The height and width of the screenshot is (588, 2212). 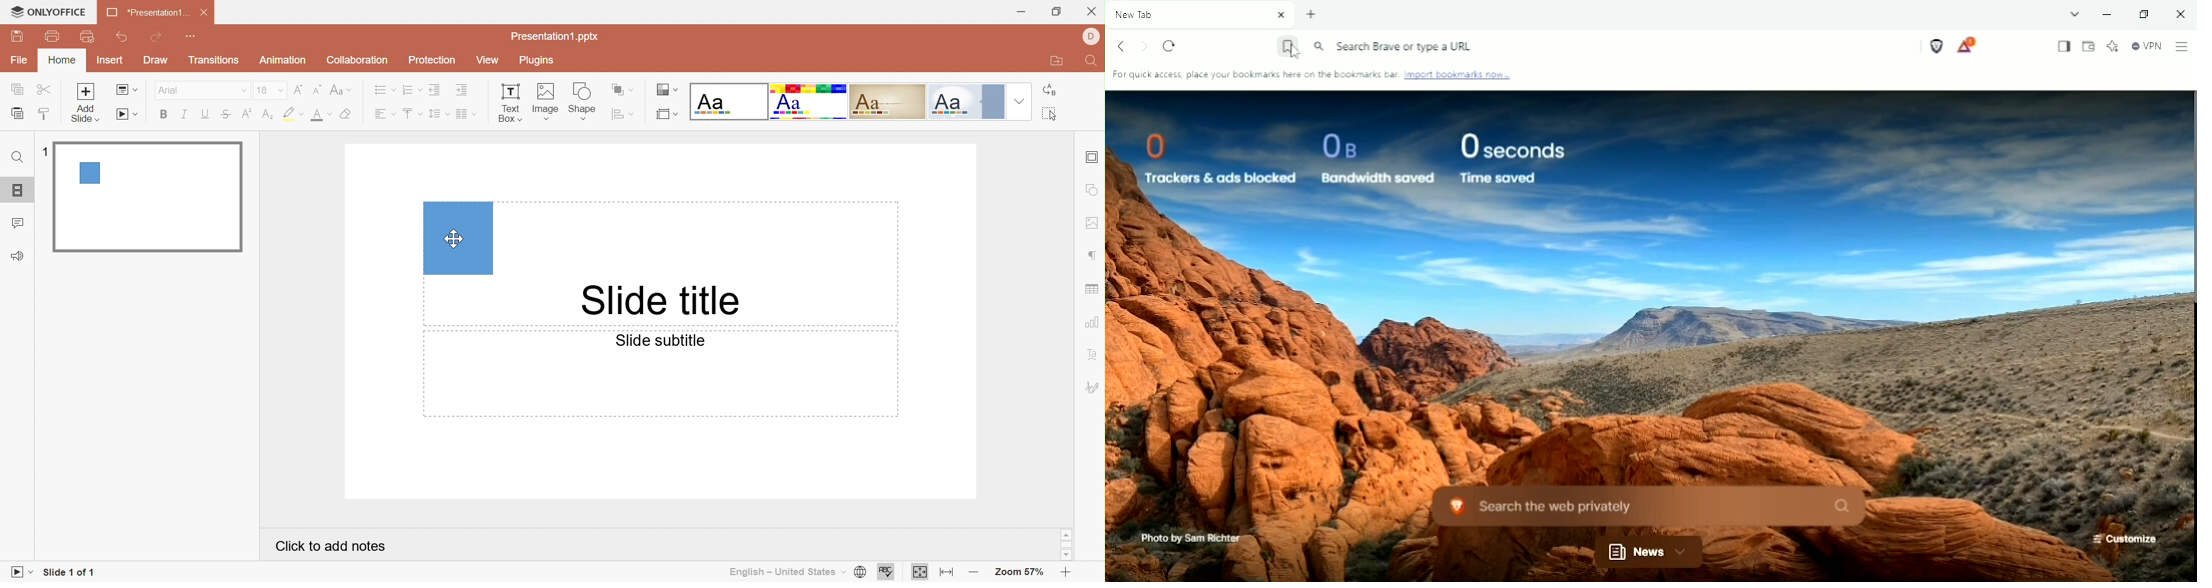 I want to click on Chart settings, so click(x=1092, y=322).